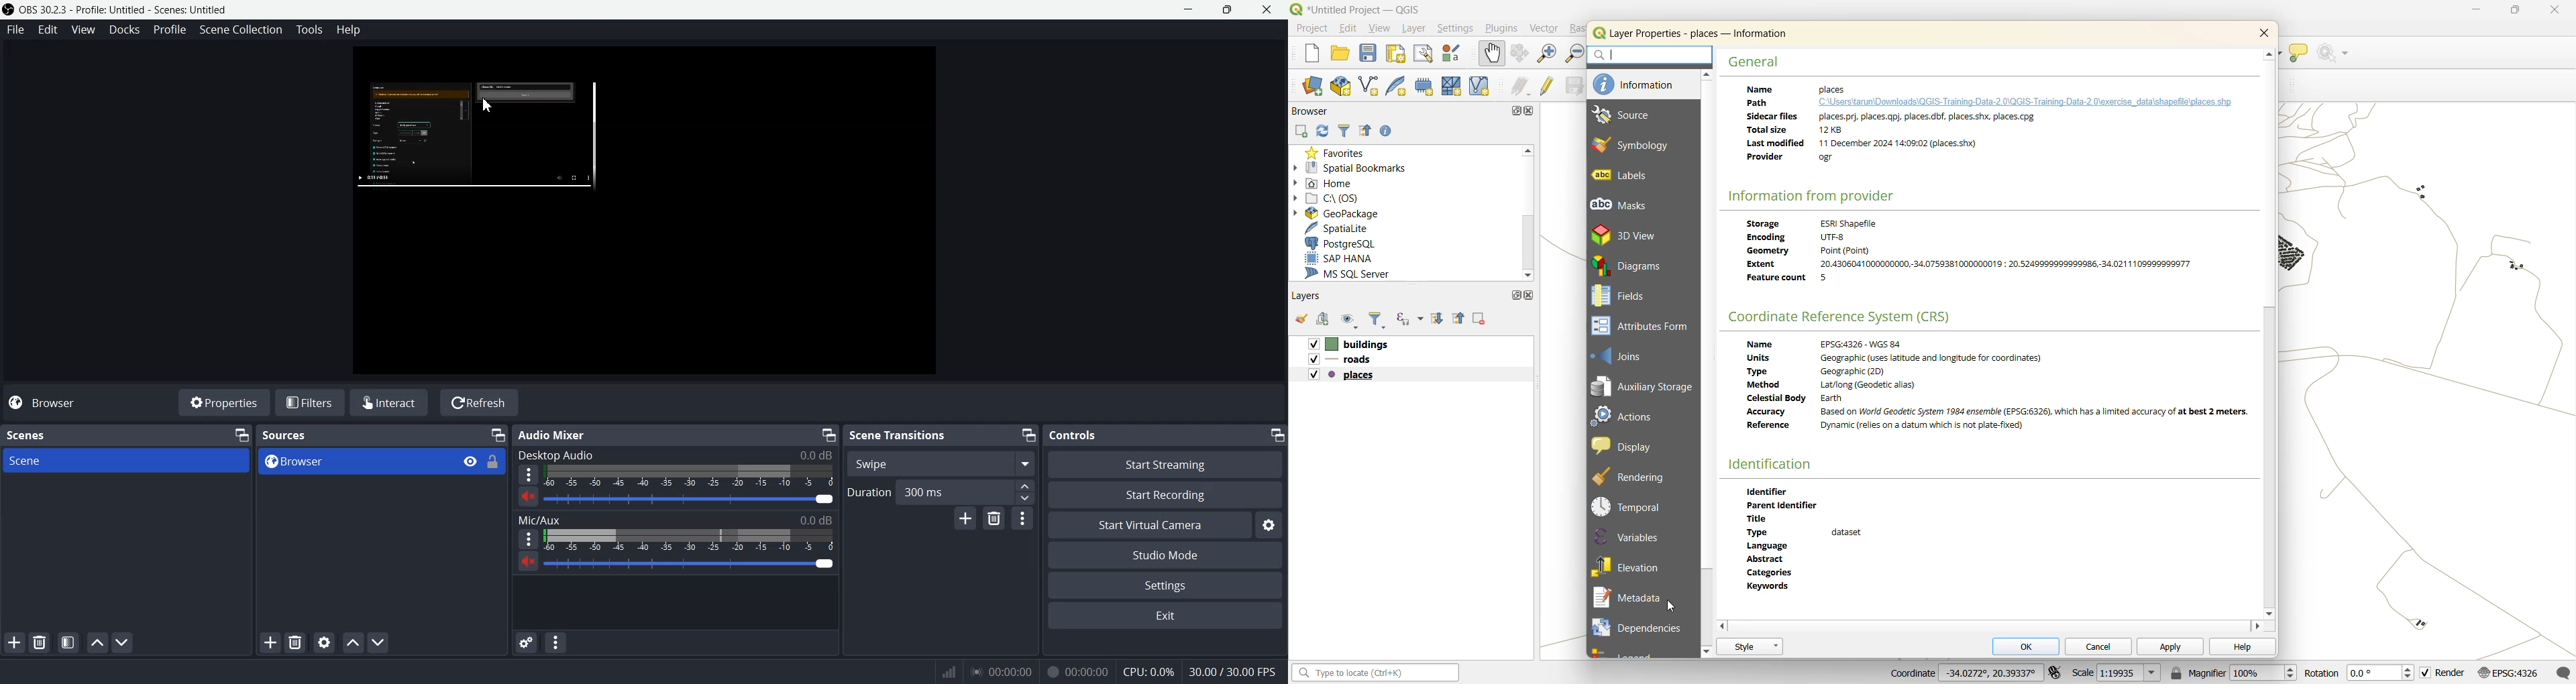 The image size is (2576, 700). I want to click on cursor, so click(1674, 606).